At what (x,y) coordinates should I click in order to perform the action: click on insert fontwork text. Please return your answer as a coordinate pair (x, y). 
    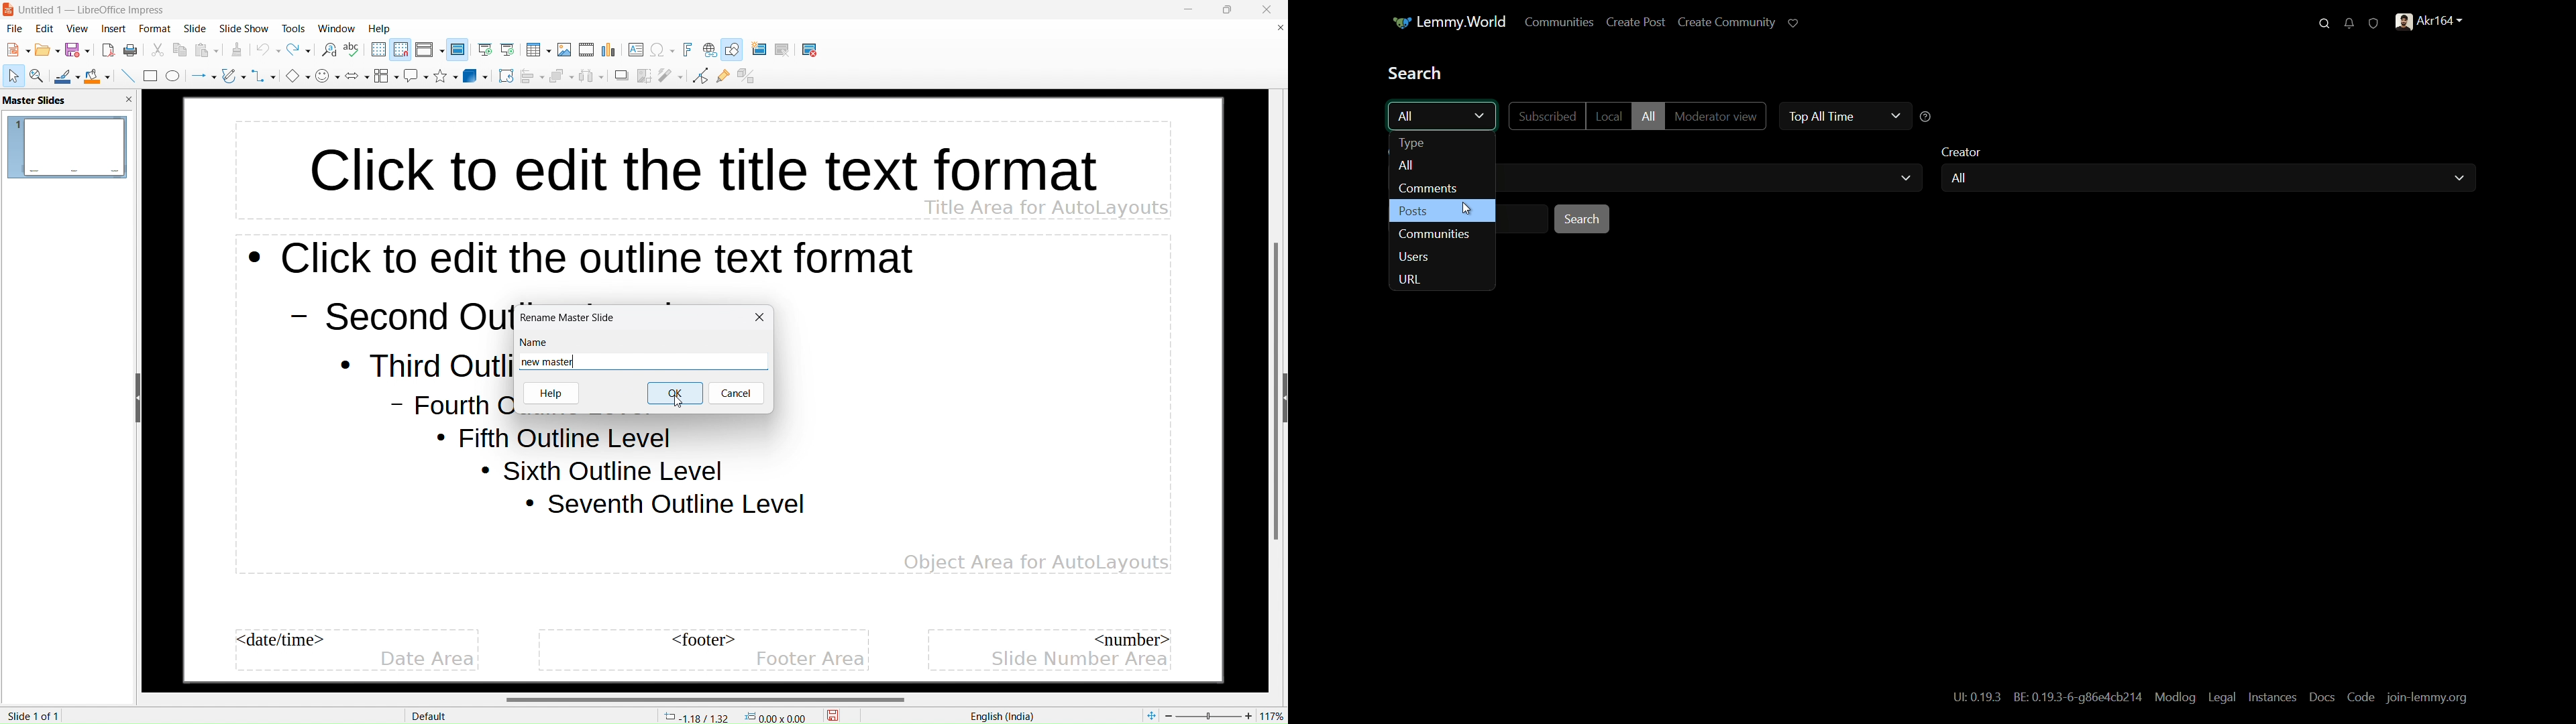
    Looking at the image, I should click on (688, 50).